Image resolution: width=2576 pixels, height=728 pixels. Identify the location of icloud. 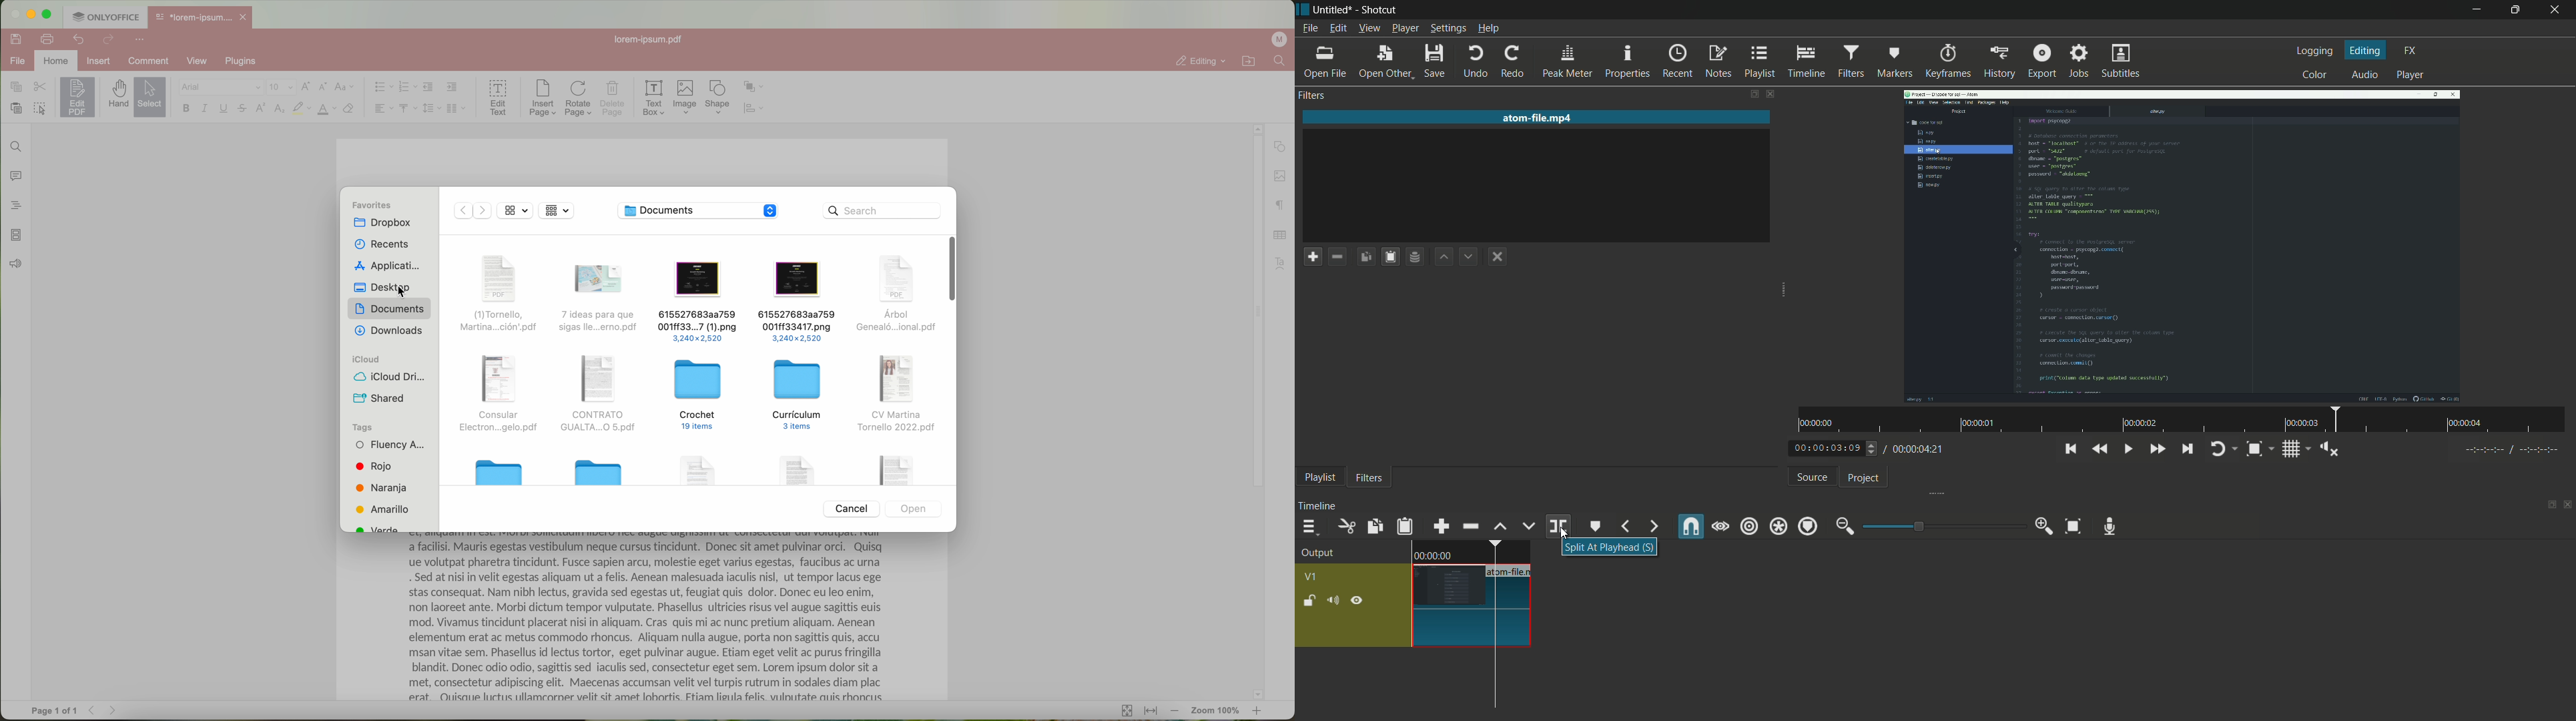
(365, 359).